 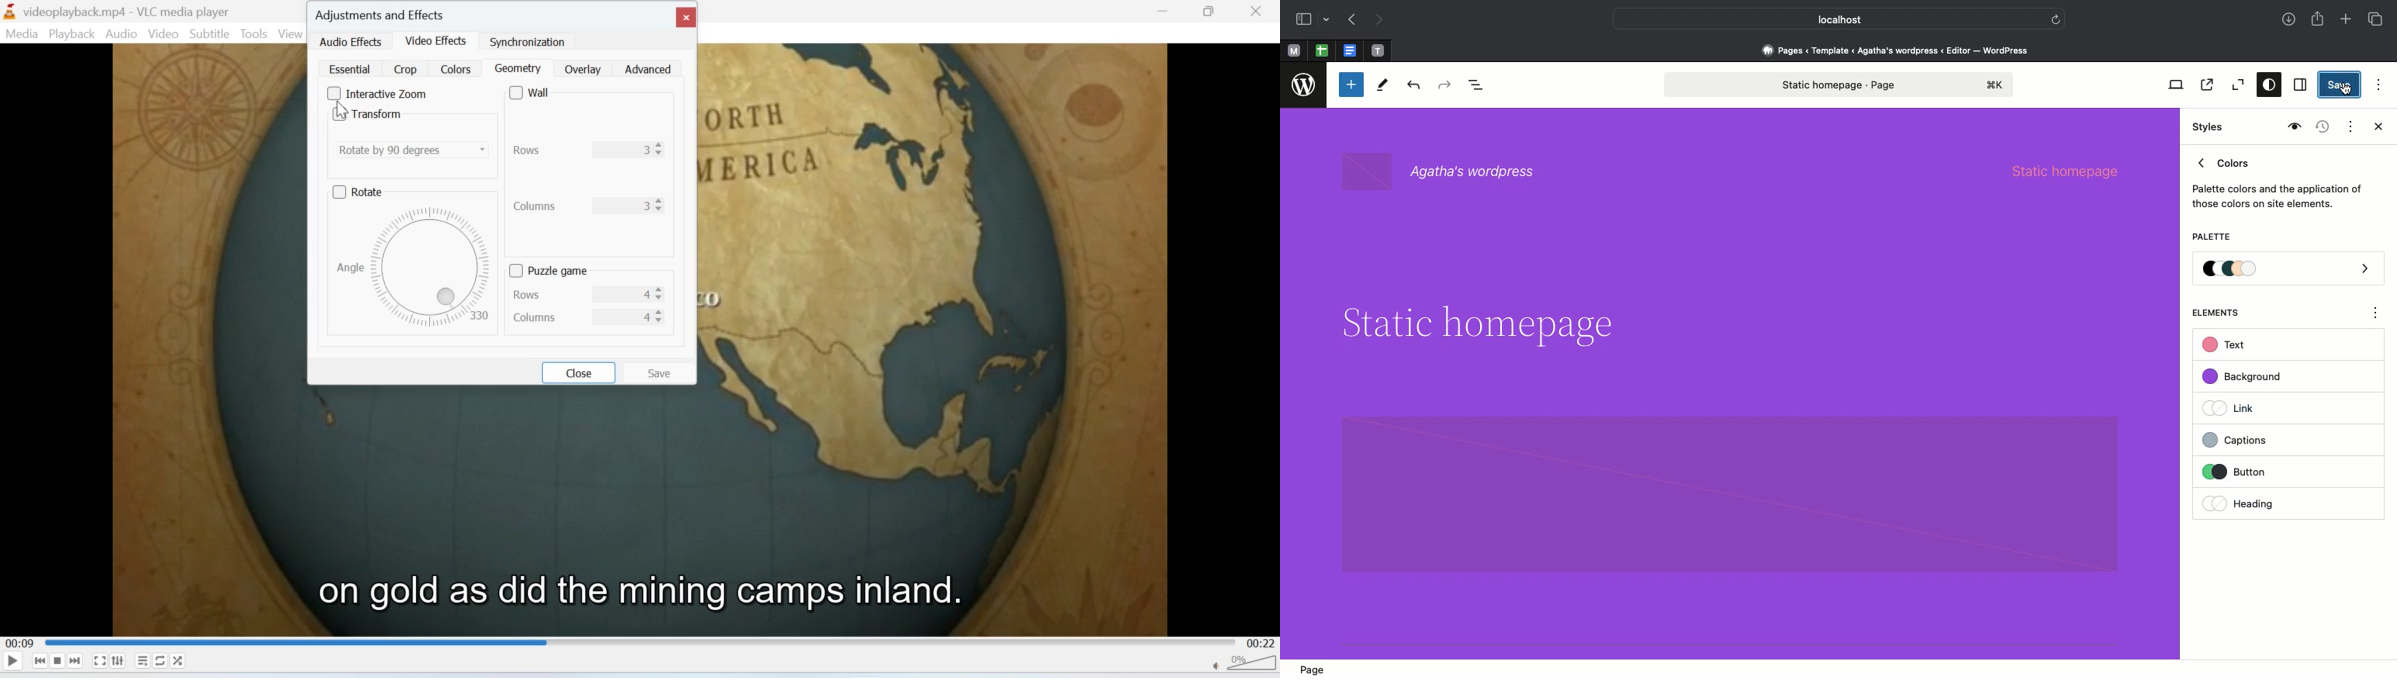 I want to click on Elements, so click(x=2224, y=313).